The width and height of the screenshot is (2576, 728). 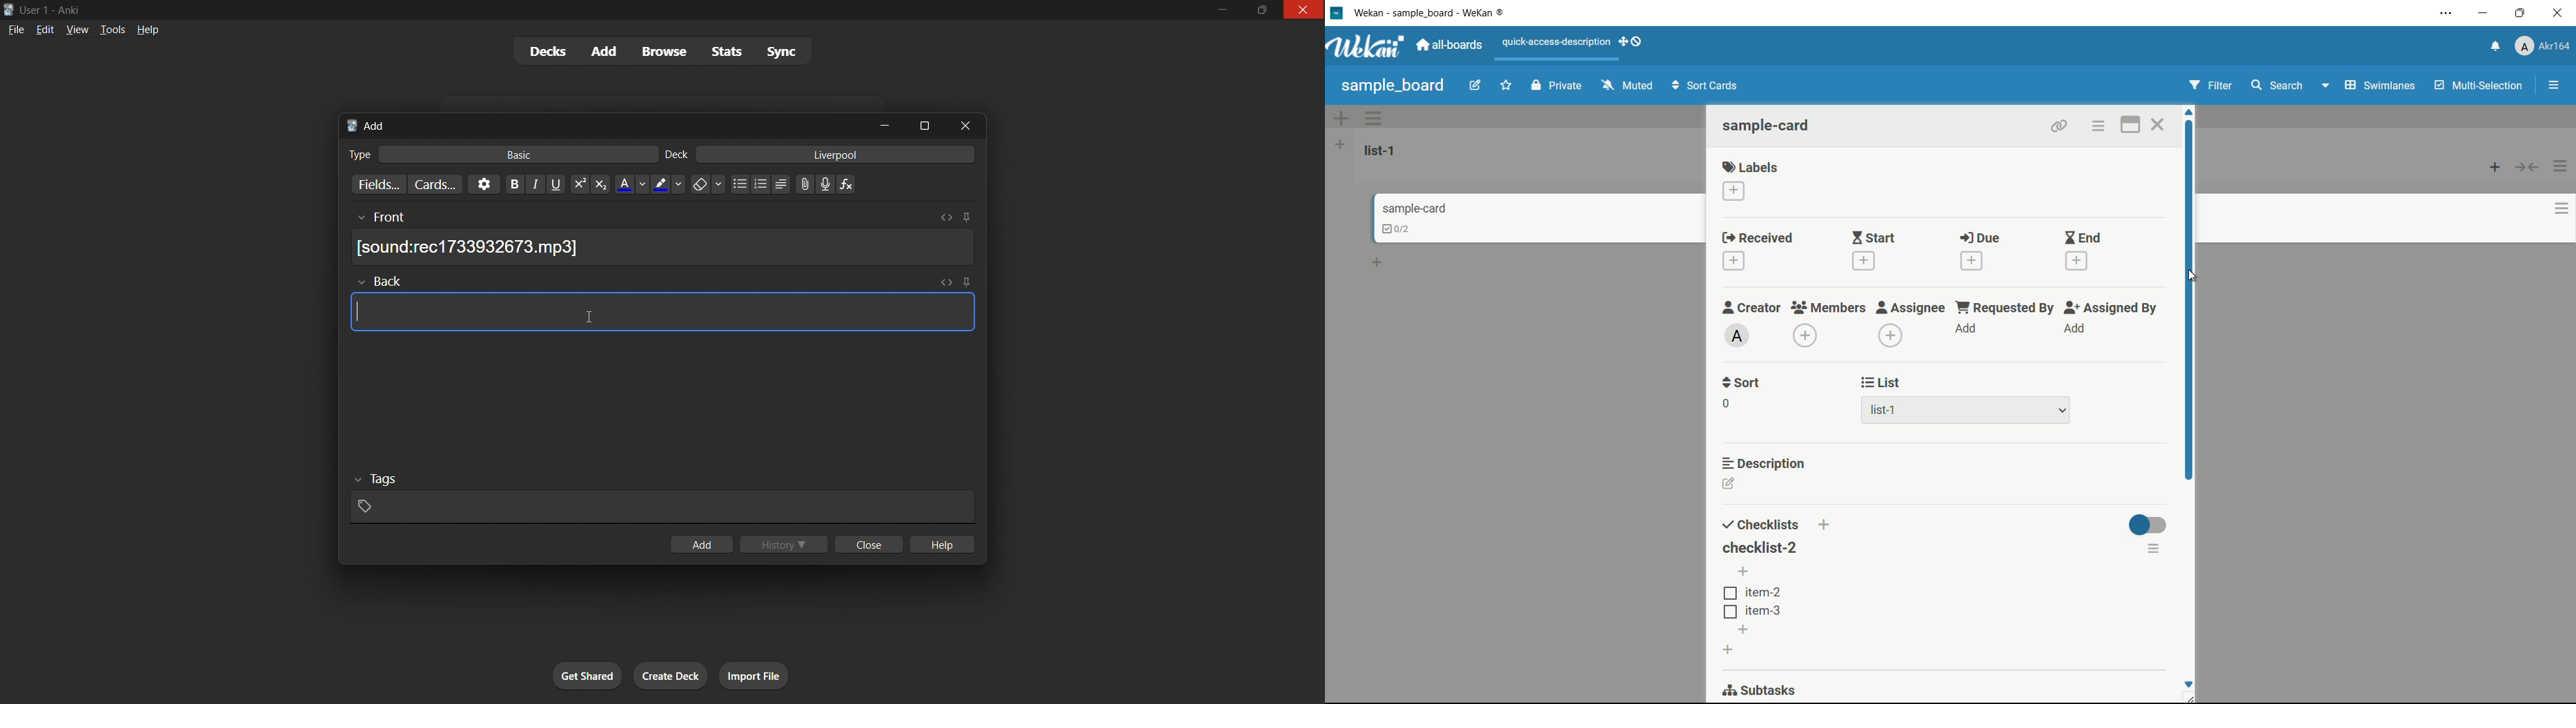 What do you see at coordinates (78, 30) in the screenshot?
I see `view` at bounding box center [78, 30].